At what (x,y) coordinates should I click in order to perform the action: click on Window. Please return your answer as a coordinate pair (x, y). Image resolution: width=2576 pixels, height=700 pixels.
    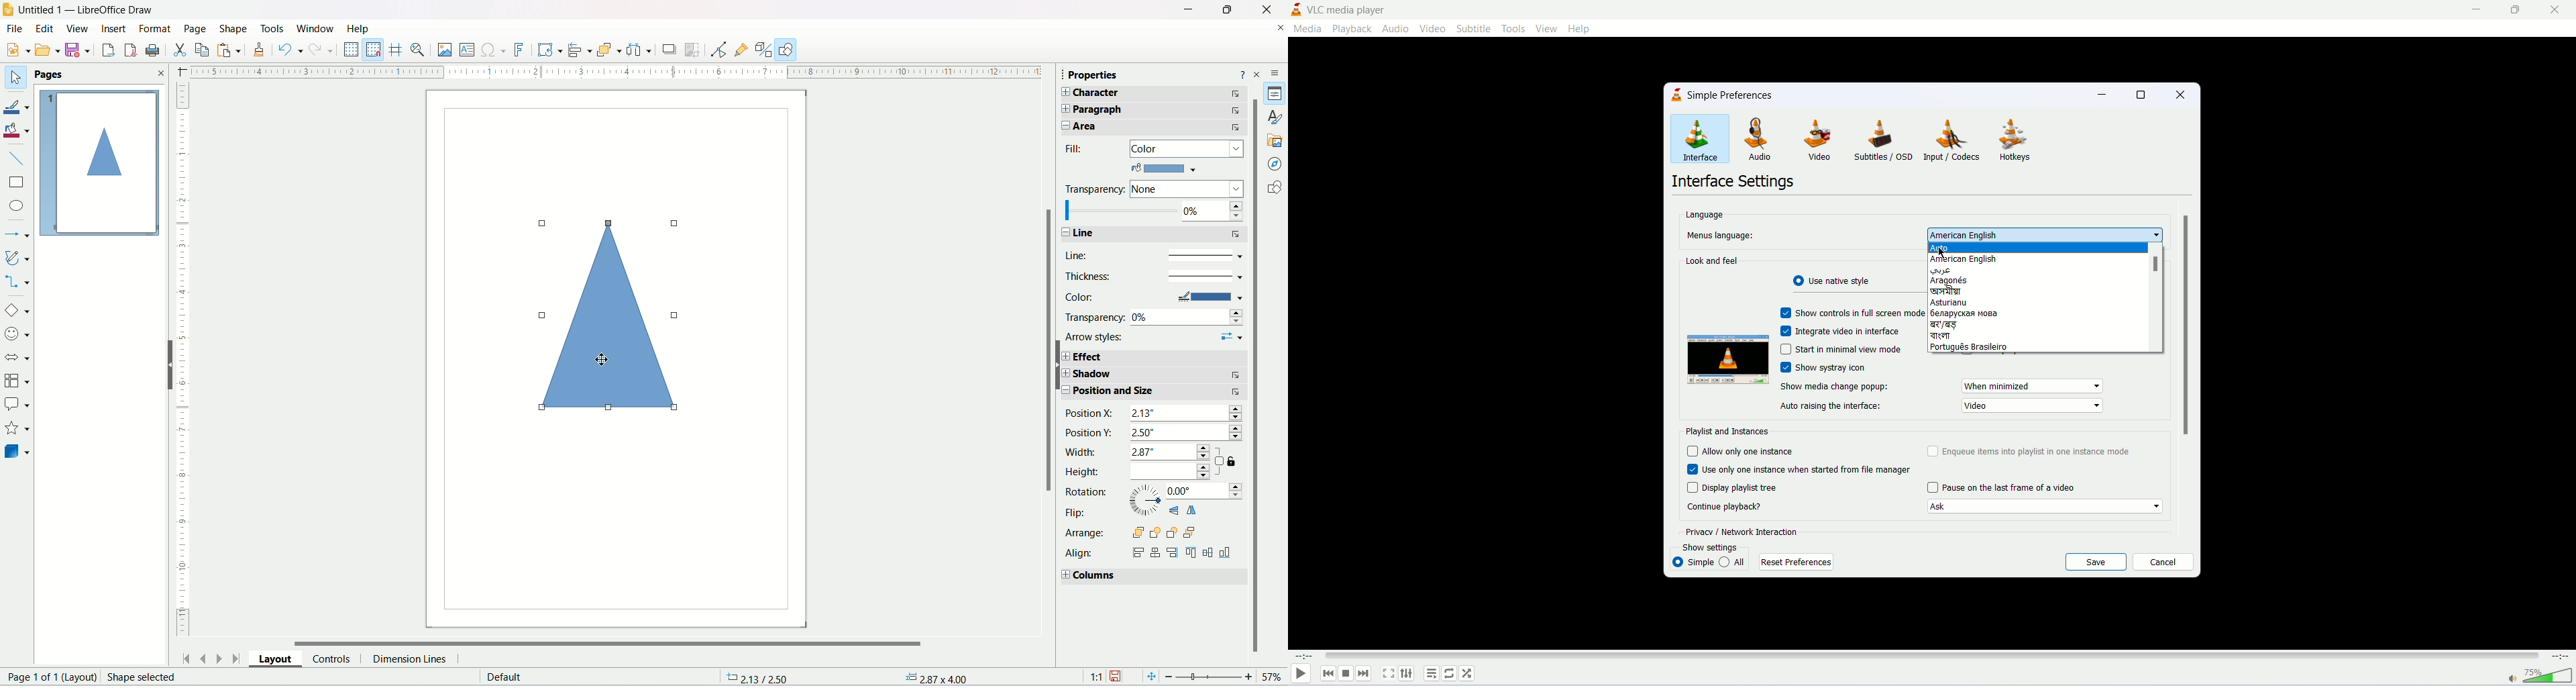
    Looking at the image, I should click on (315, 28).